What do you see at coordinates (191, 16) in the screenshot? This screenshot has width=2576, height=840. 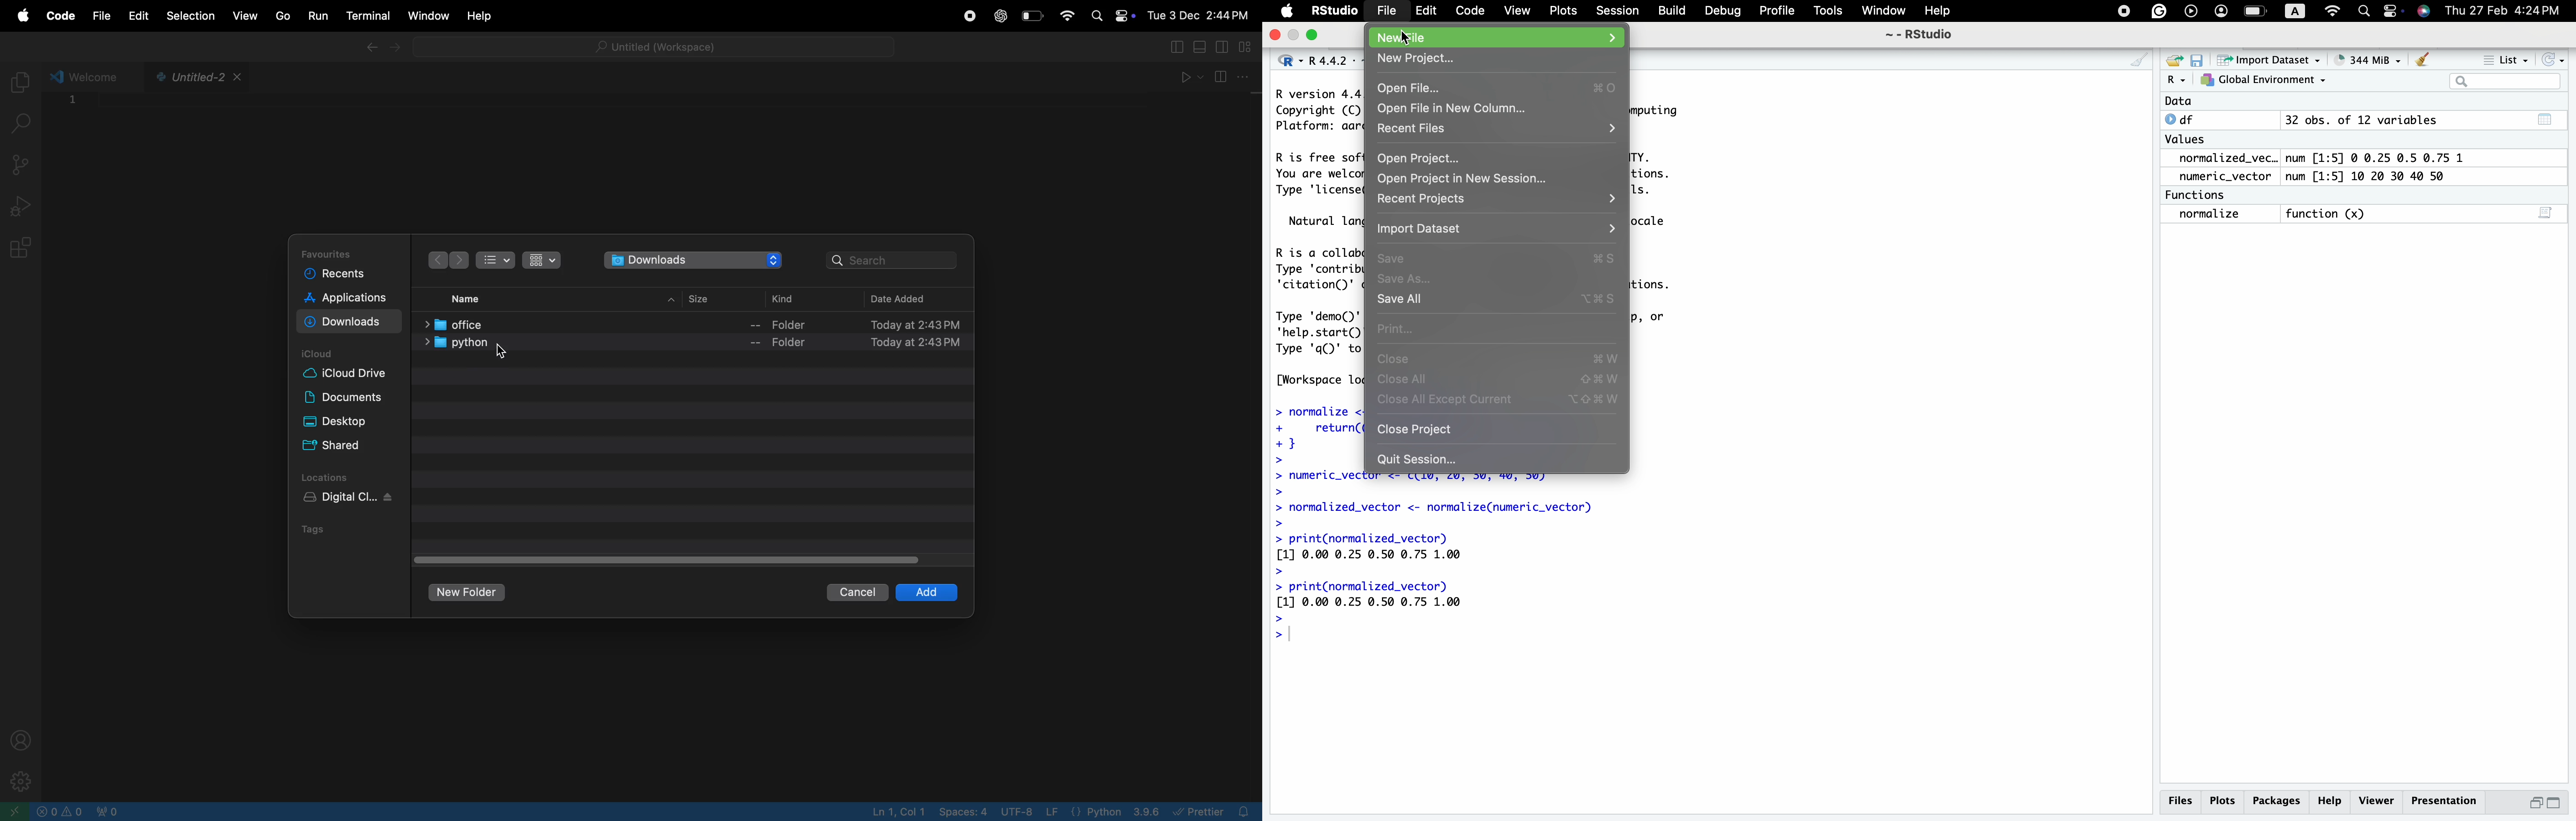 I see `selection` at bounding box center [191, 16].